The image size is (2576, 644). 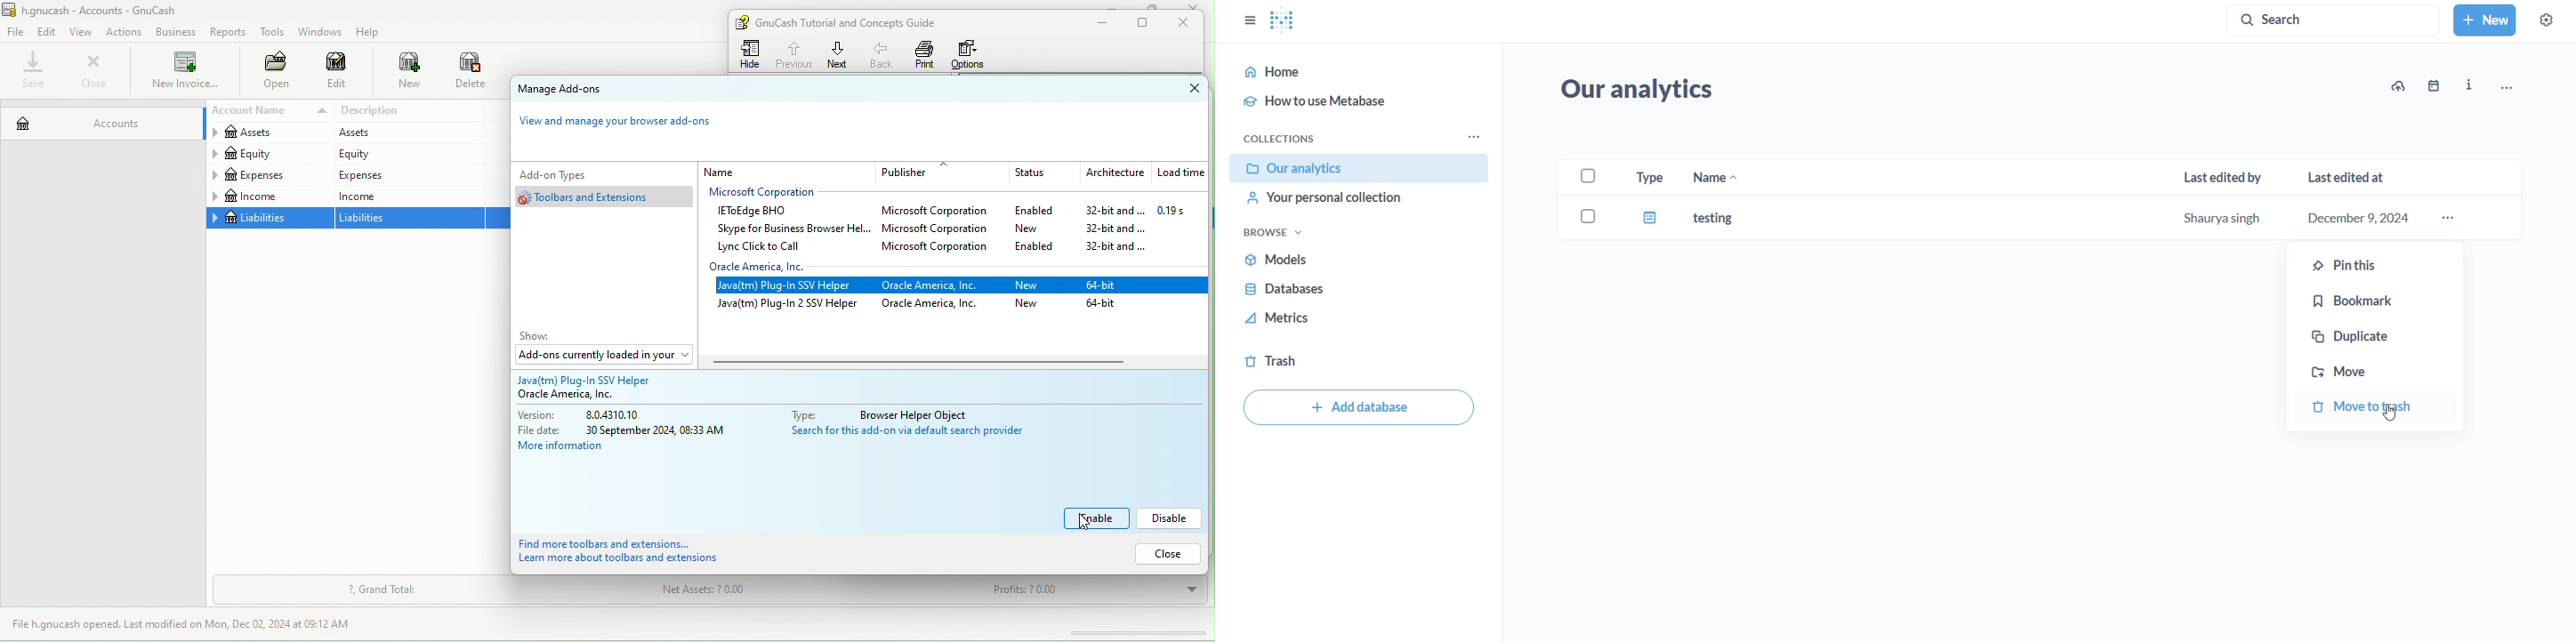 What do you see at coordinates (2468, 86) in the screenshot?
I see `info` at bounding box center [2468, 86].